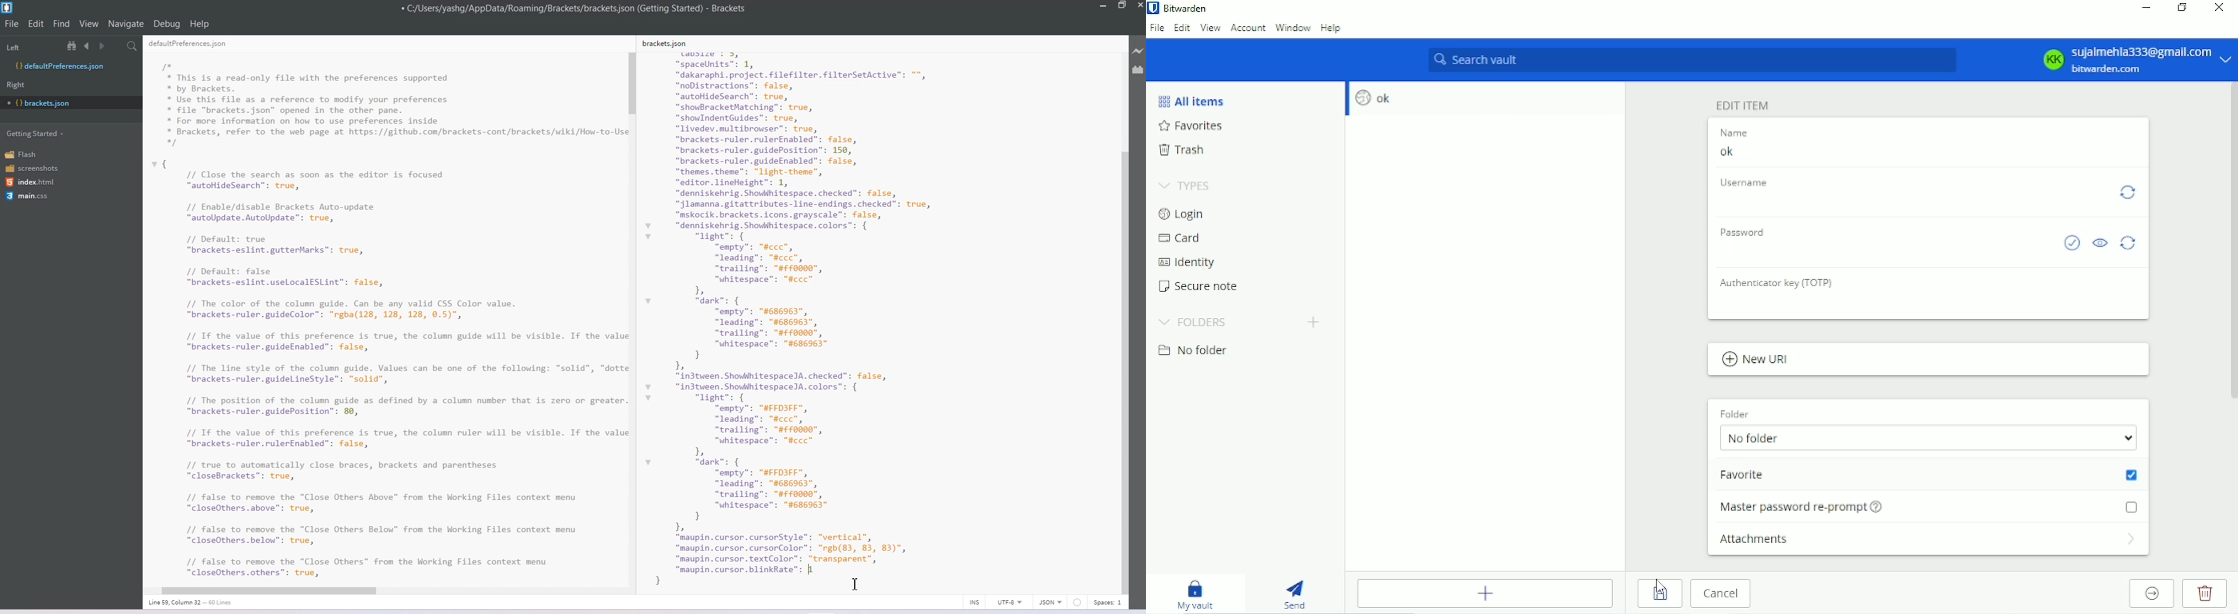 The image size is (2240, 616). What do you see at coordinates (12, 23) in the screenshot?
I see `File` at bounding box center [12, 23].